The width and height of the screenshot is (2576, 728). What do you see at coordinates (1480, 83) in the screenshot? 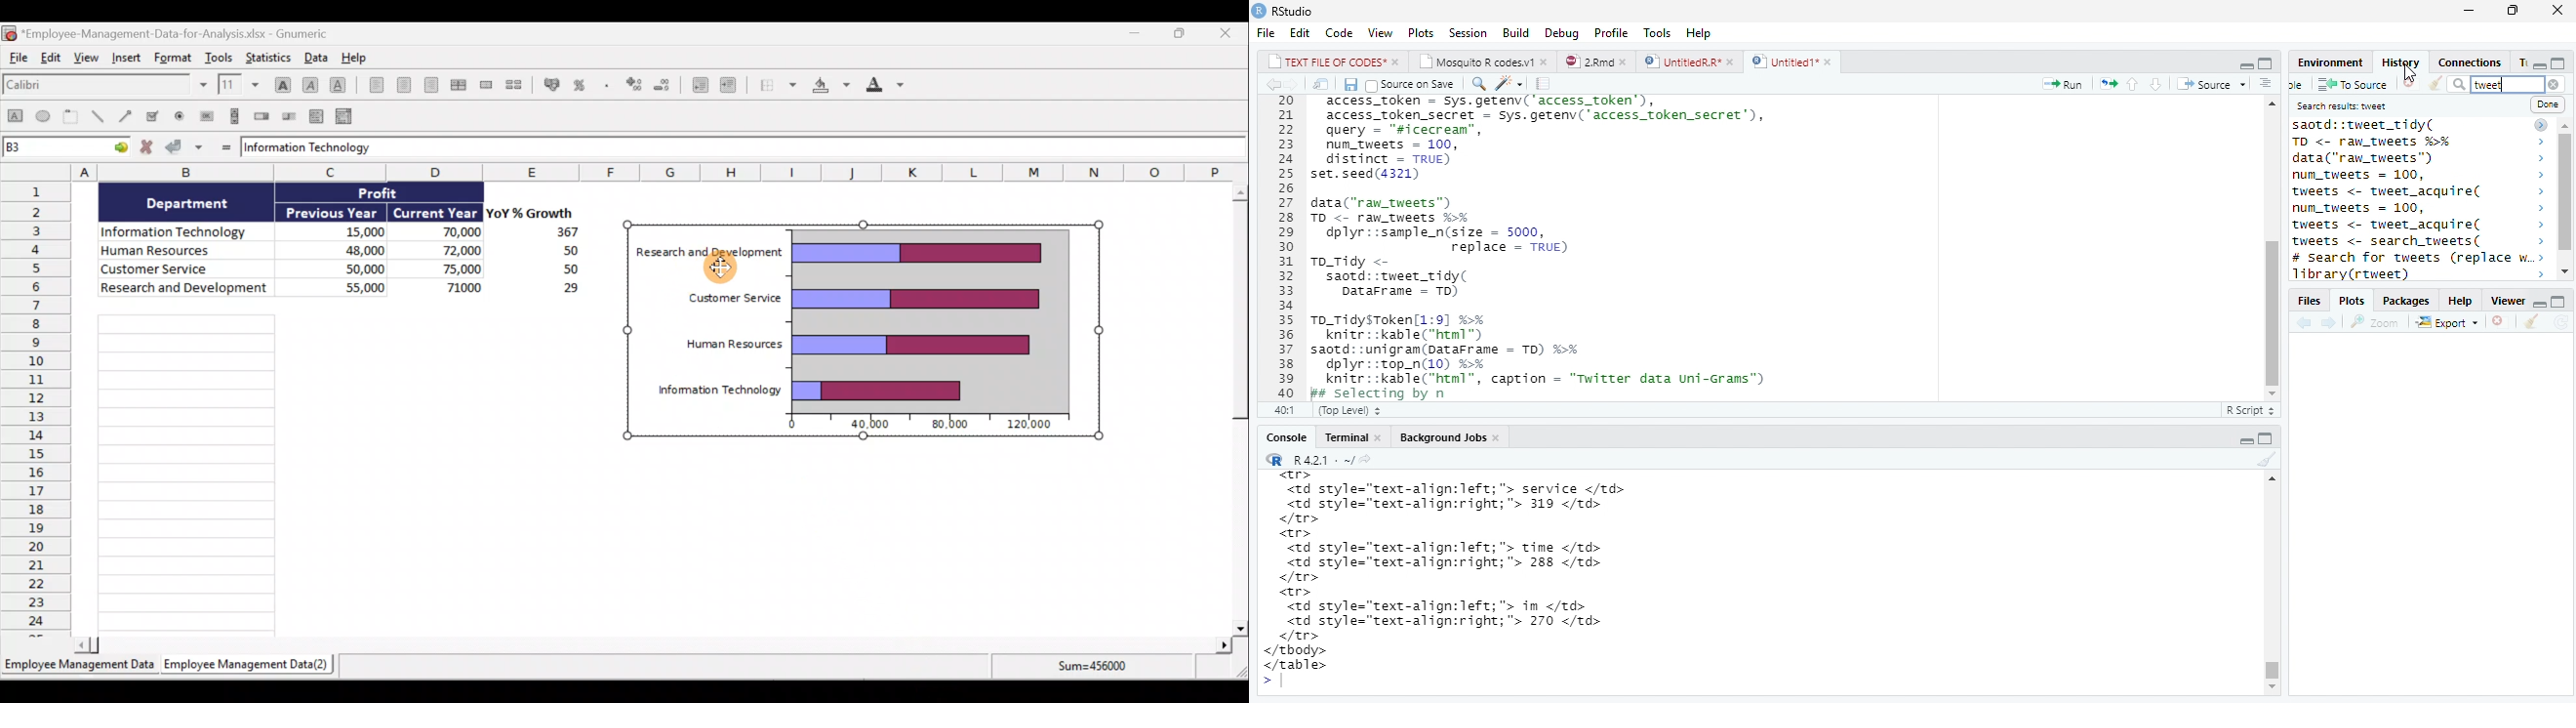
I see `find replace` at bounding box center [1480, 83].